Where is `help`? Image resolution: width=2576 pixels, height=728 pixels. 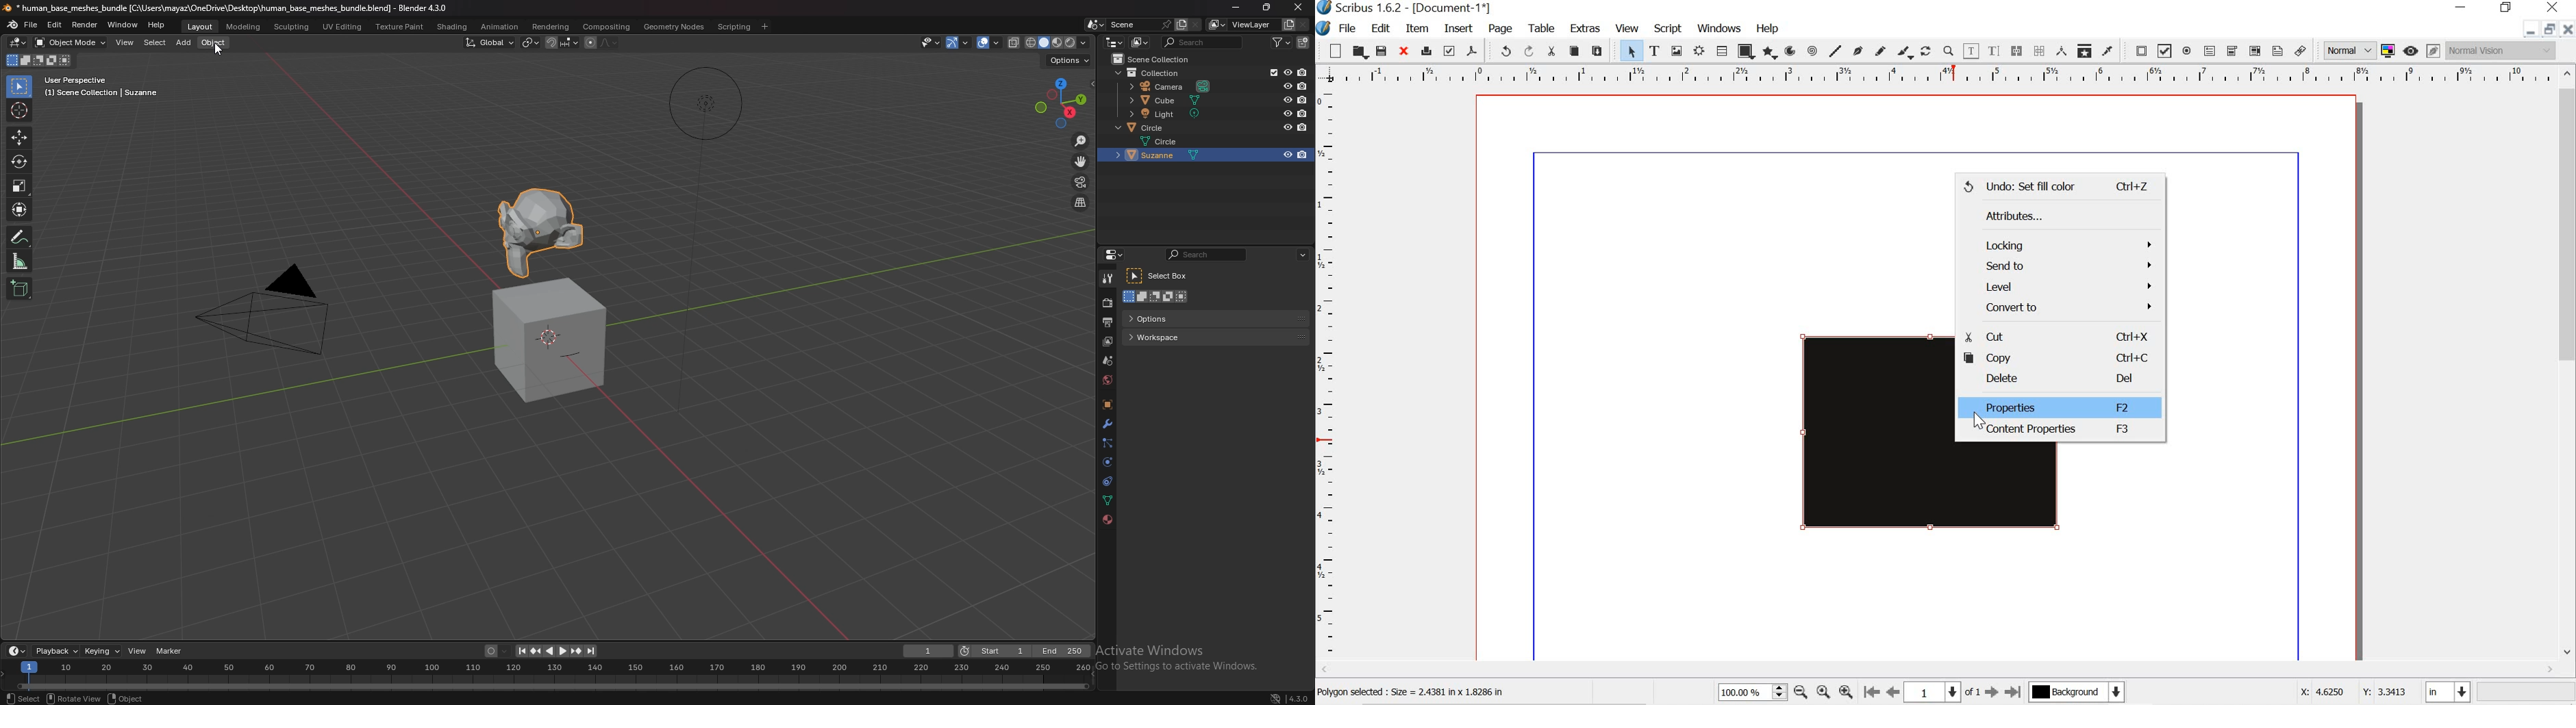
help is located at coordinates (1767, 30).